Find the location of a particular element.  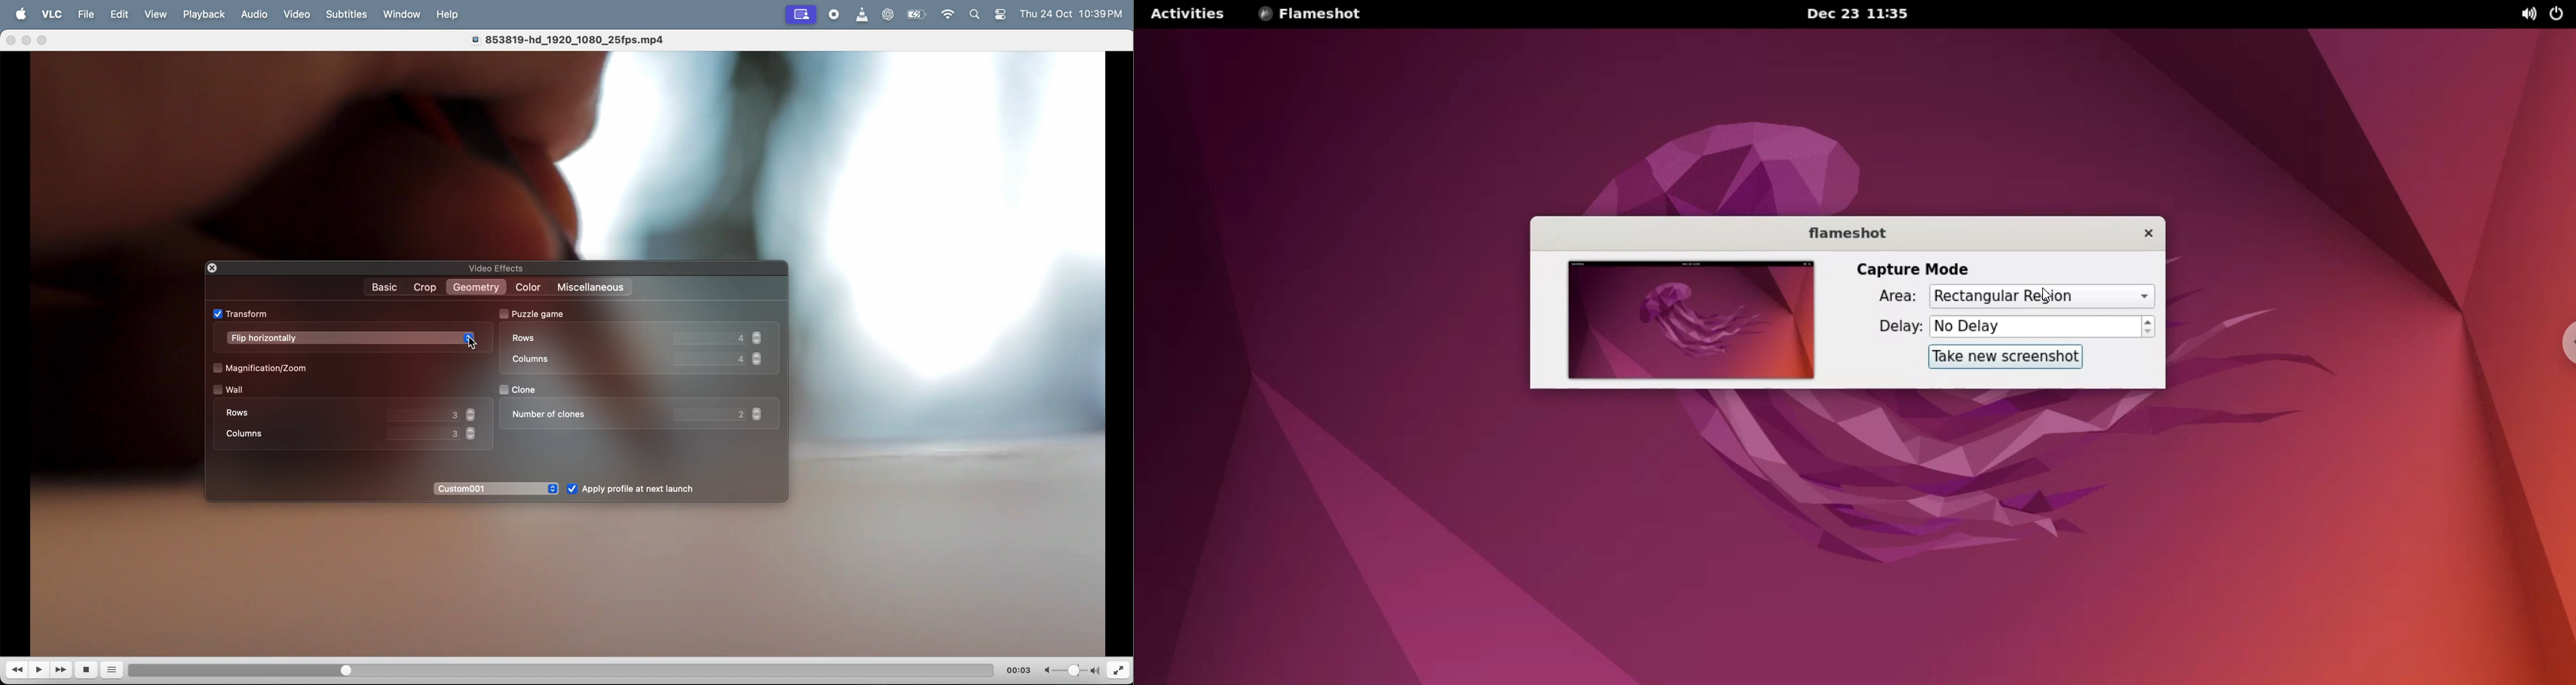

check box is located at coordinates (217, 313).